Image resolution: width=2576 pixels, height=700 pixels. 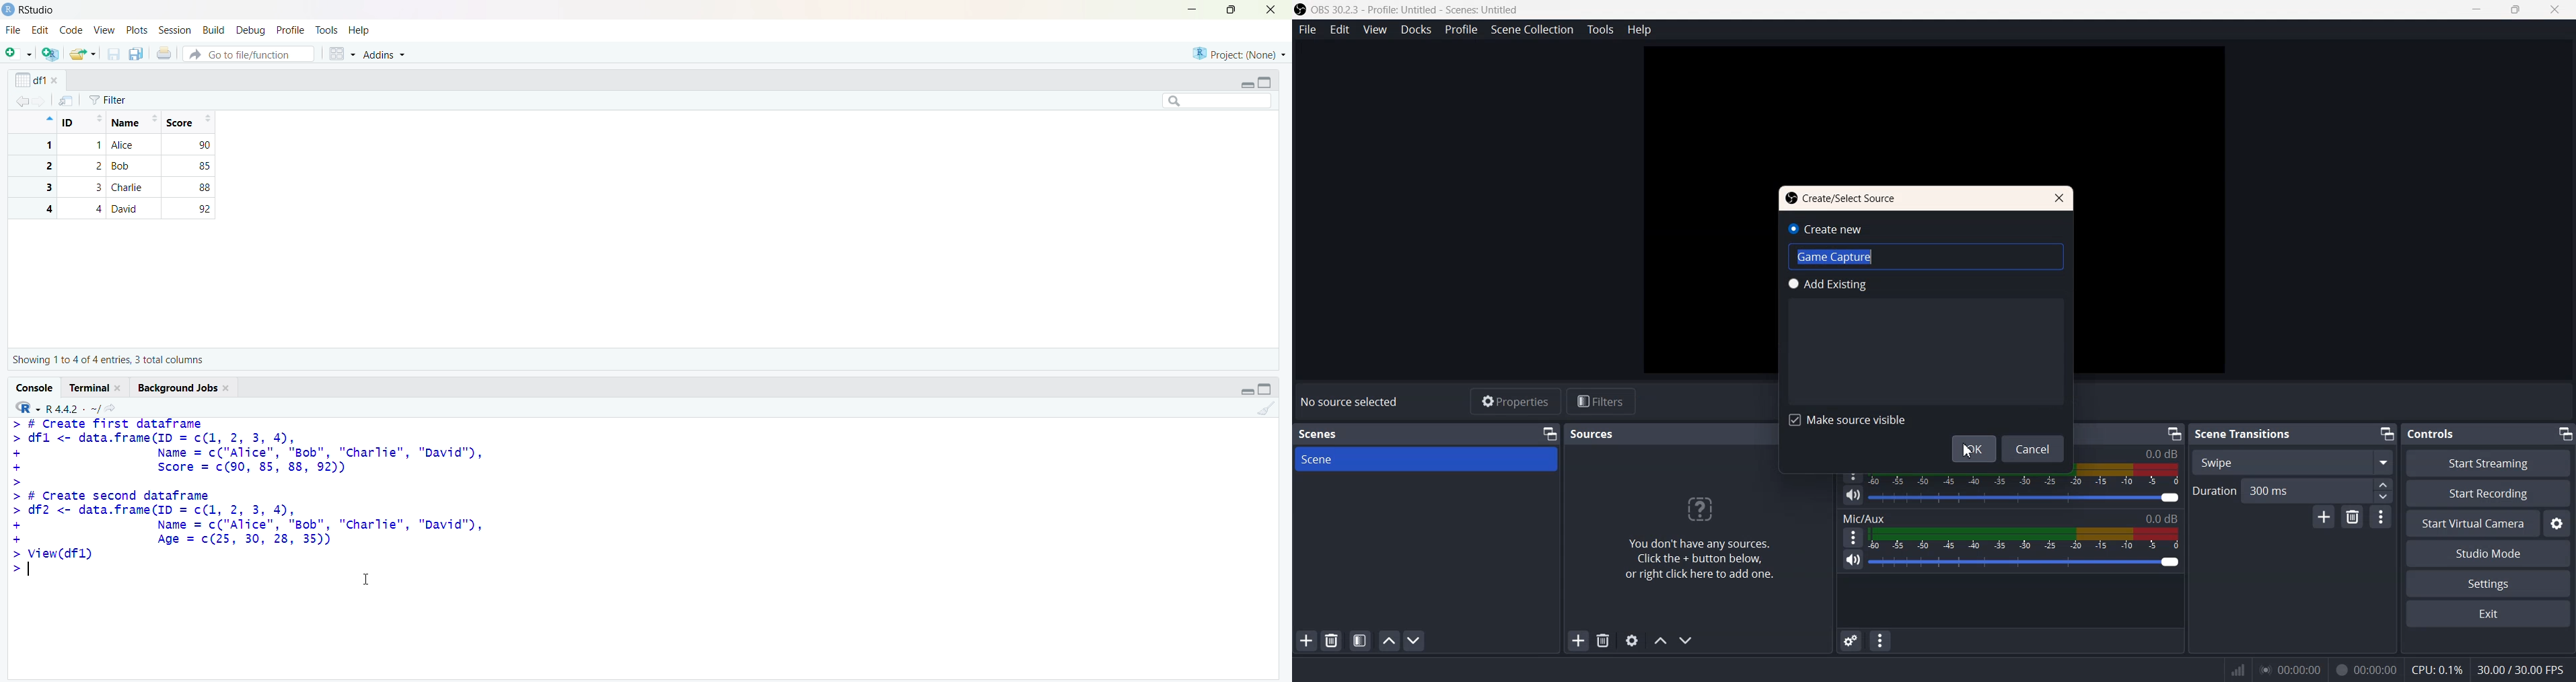 I want to click on 4 4 David 92, so click(x=116, y=209).